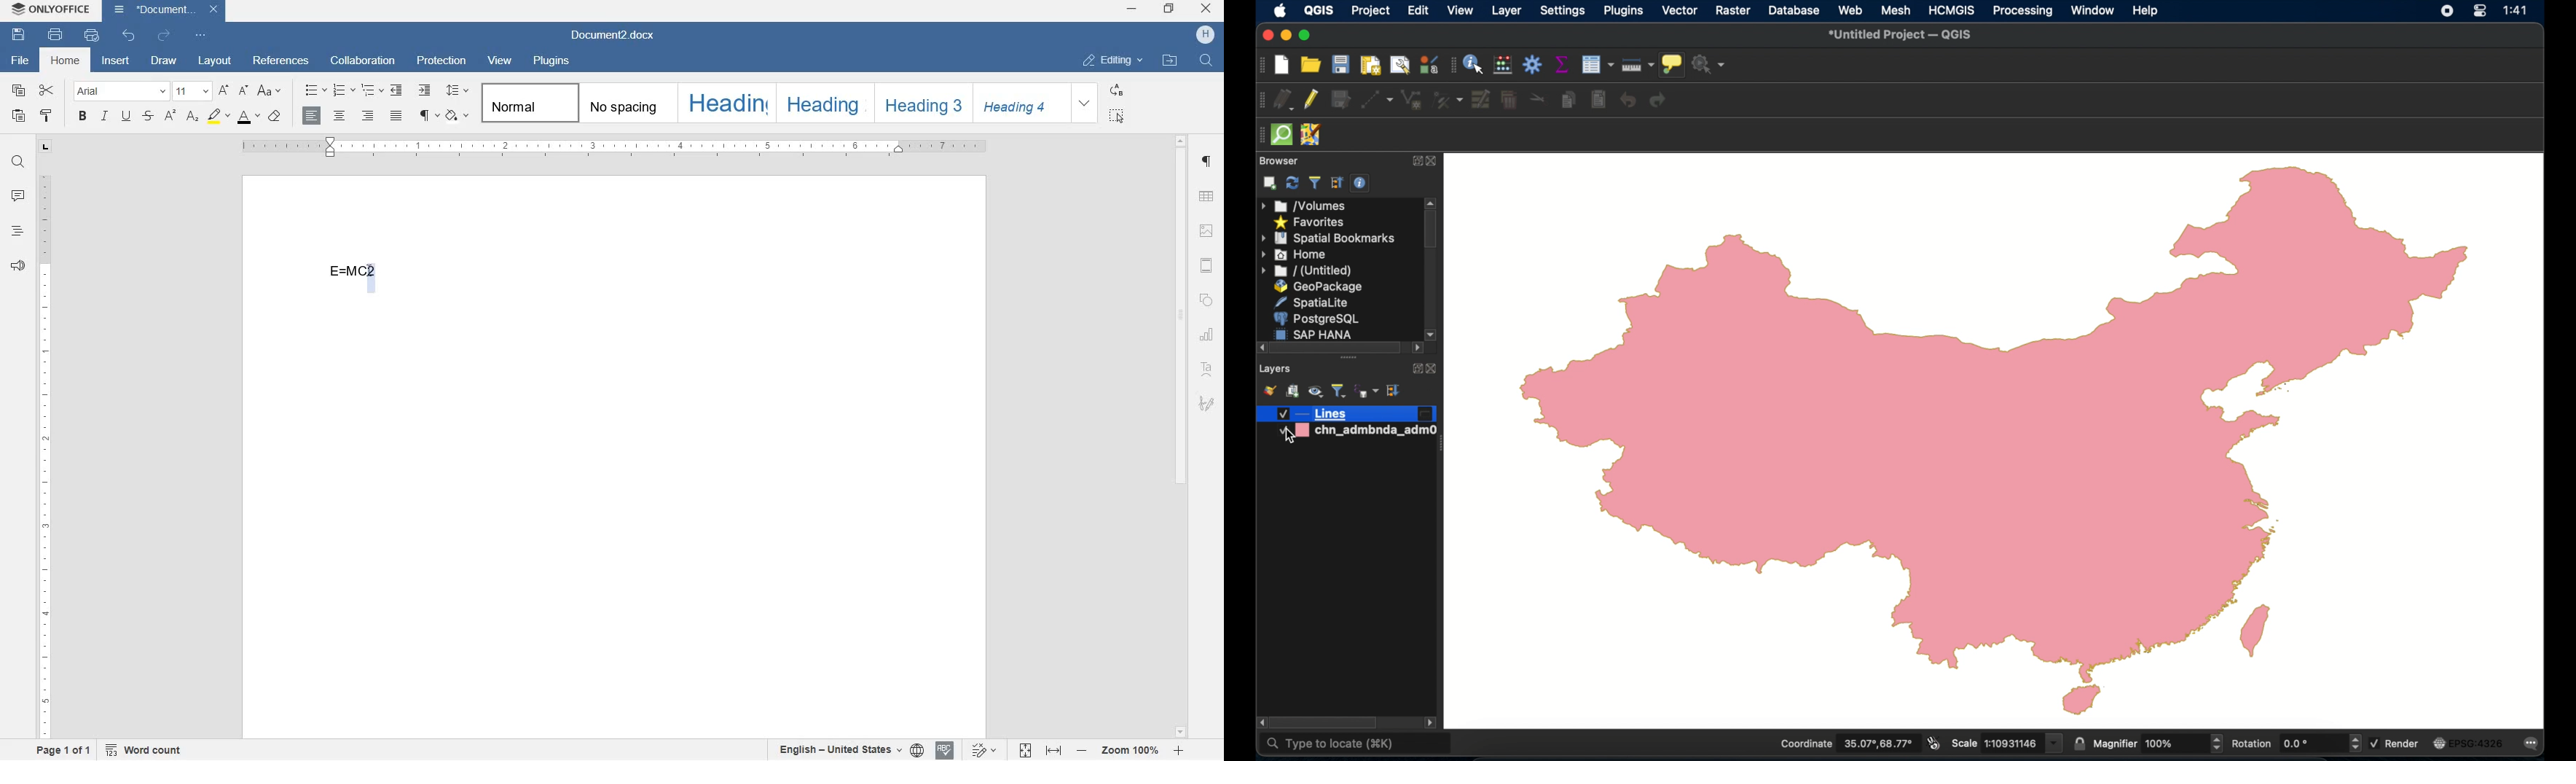 The width and height of the screenshot is (2576, 784). What do you see at coordinates (1313, 182) in the screenshot?
I see `filter bowser` at bounding box center [1313, 182].